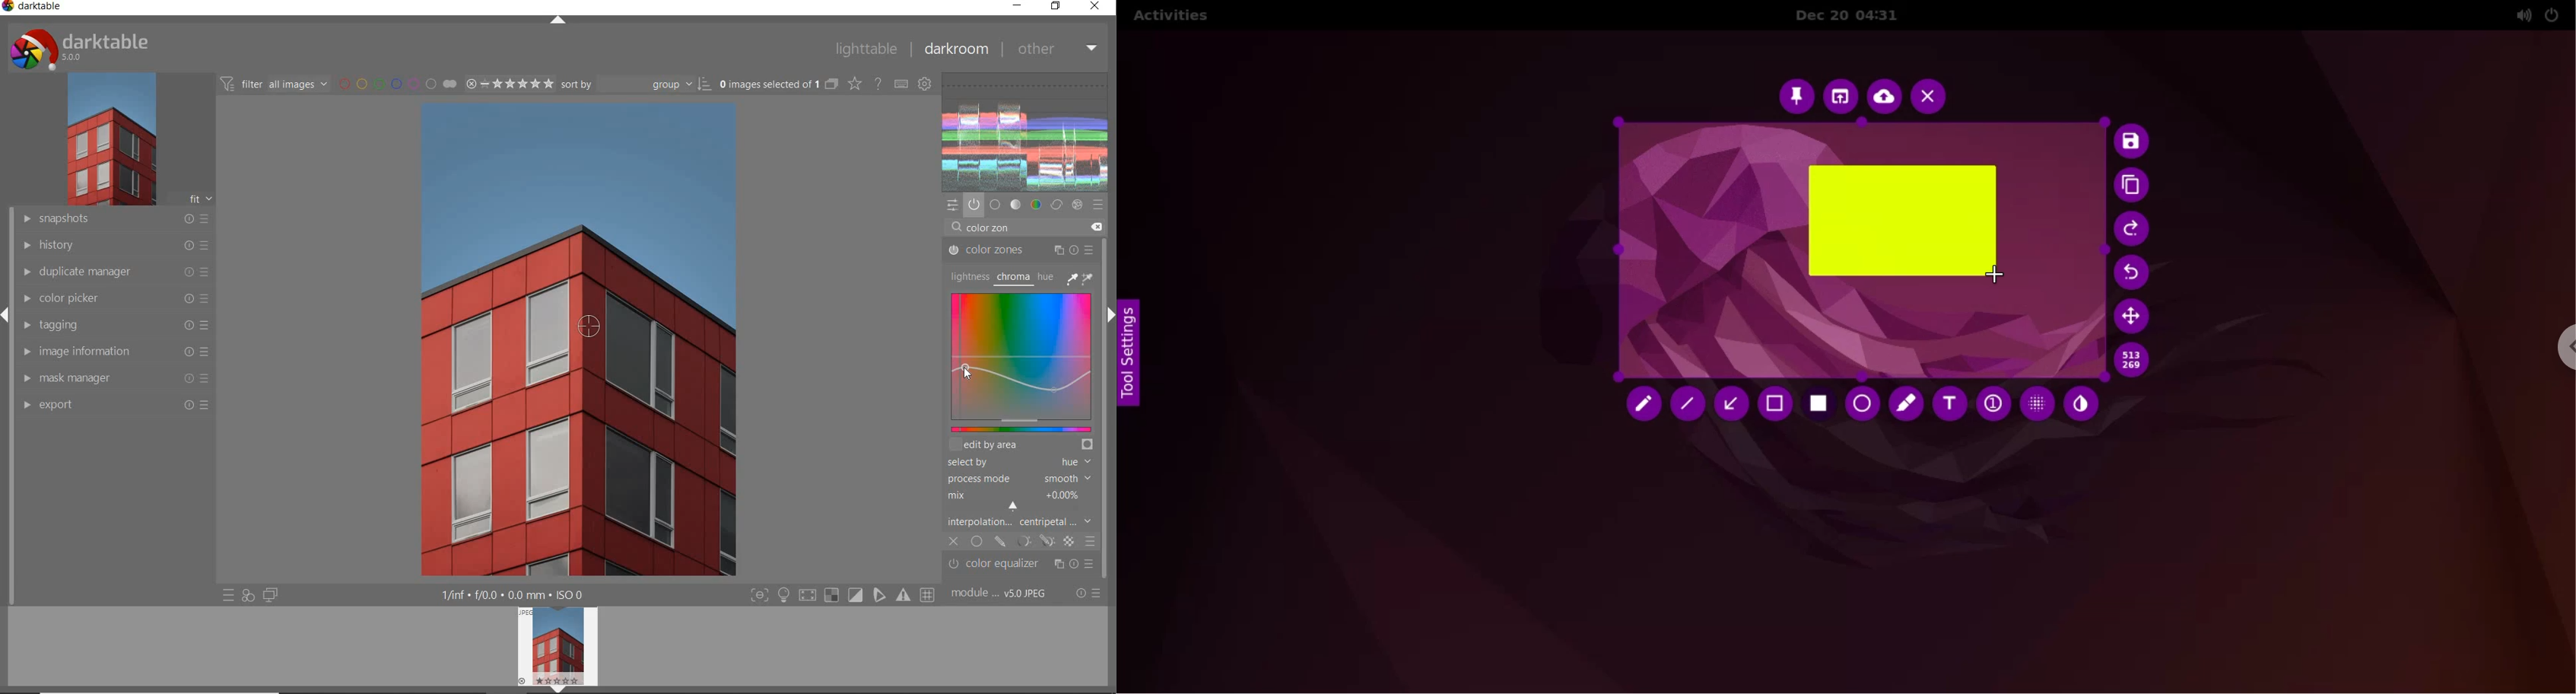  Describe the element at coordinates (1820, 405) in the screenshot. I see `rectangle tool` at that location.